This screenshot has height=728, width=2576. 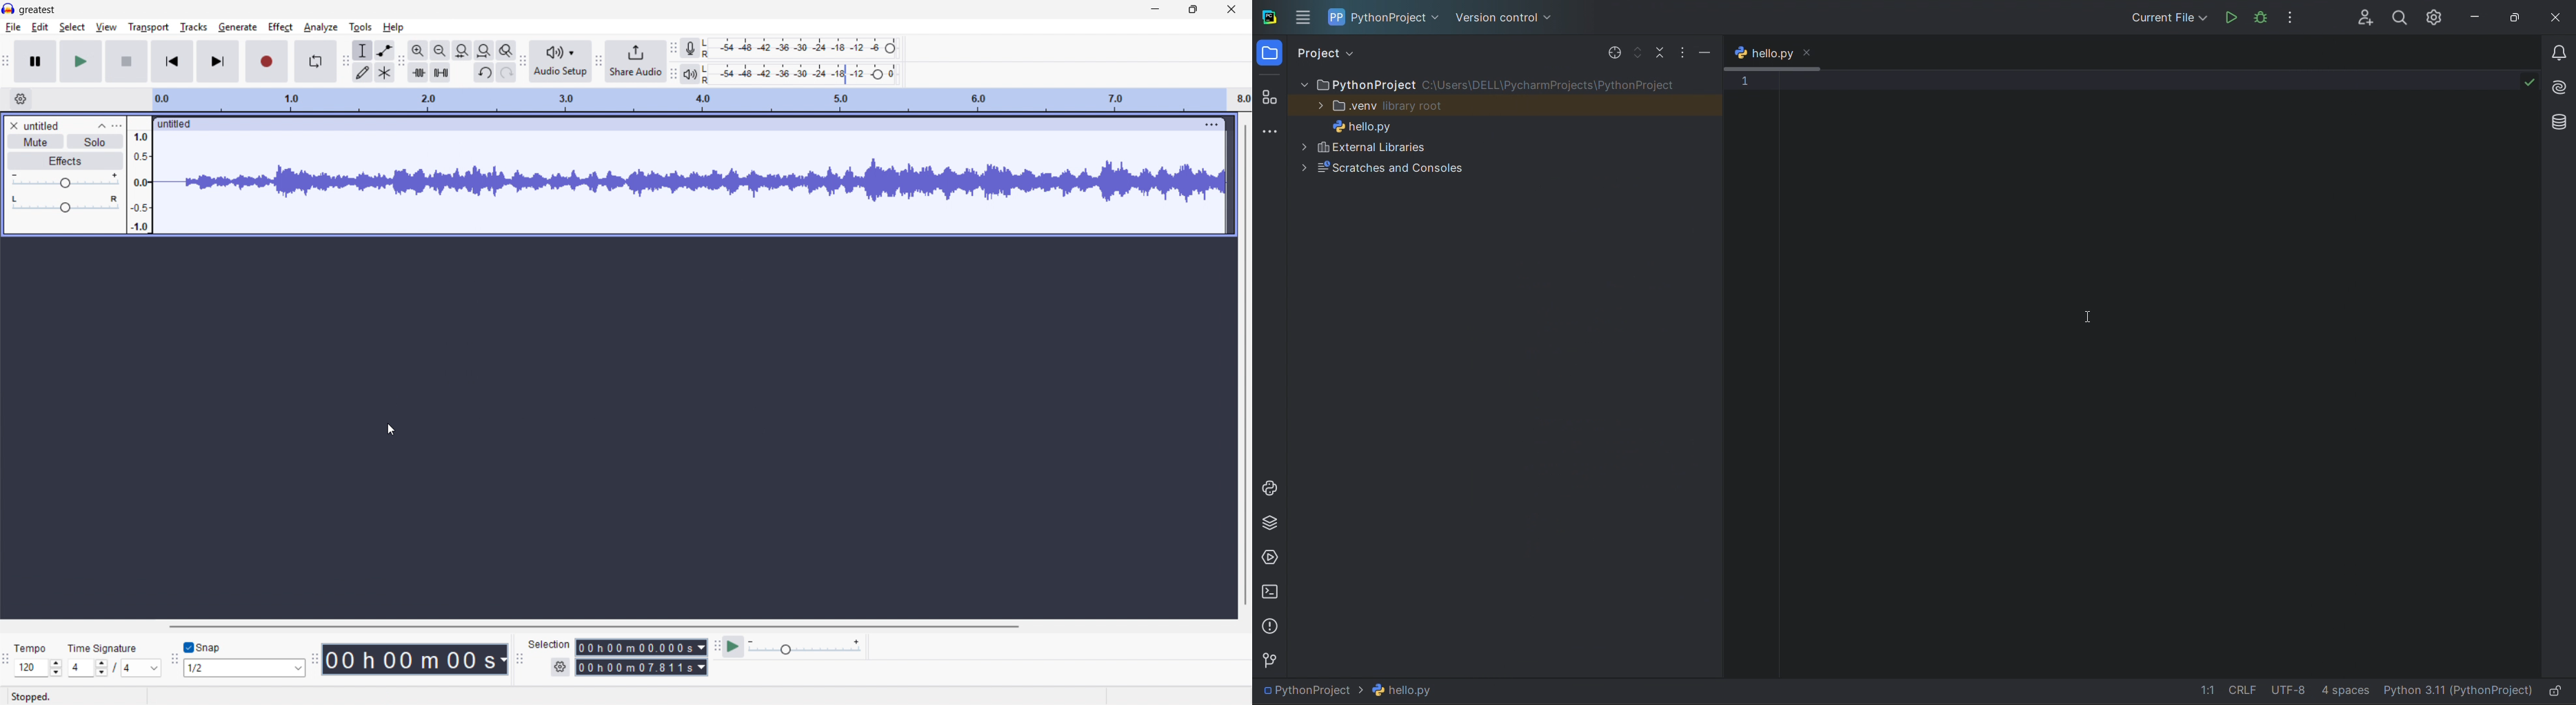 I want to click on skip to start, so click(x=173, y=62).